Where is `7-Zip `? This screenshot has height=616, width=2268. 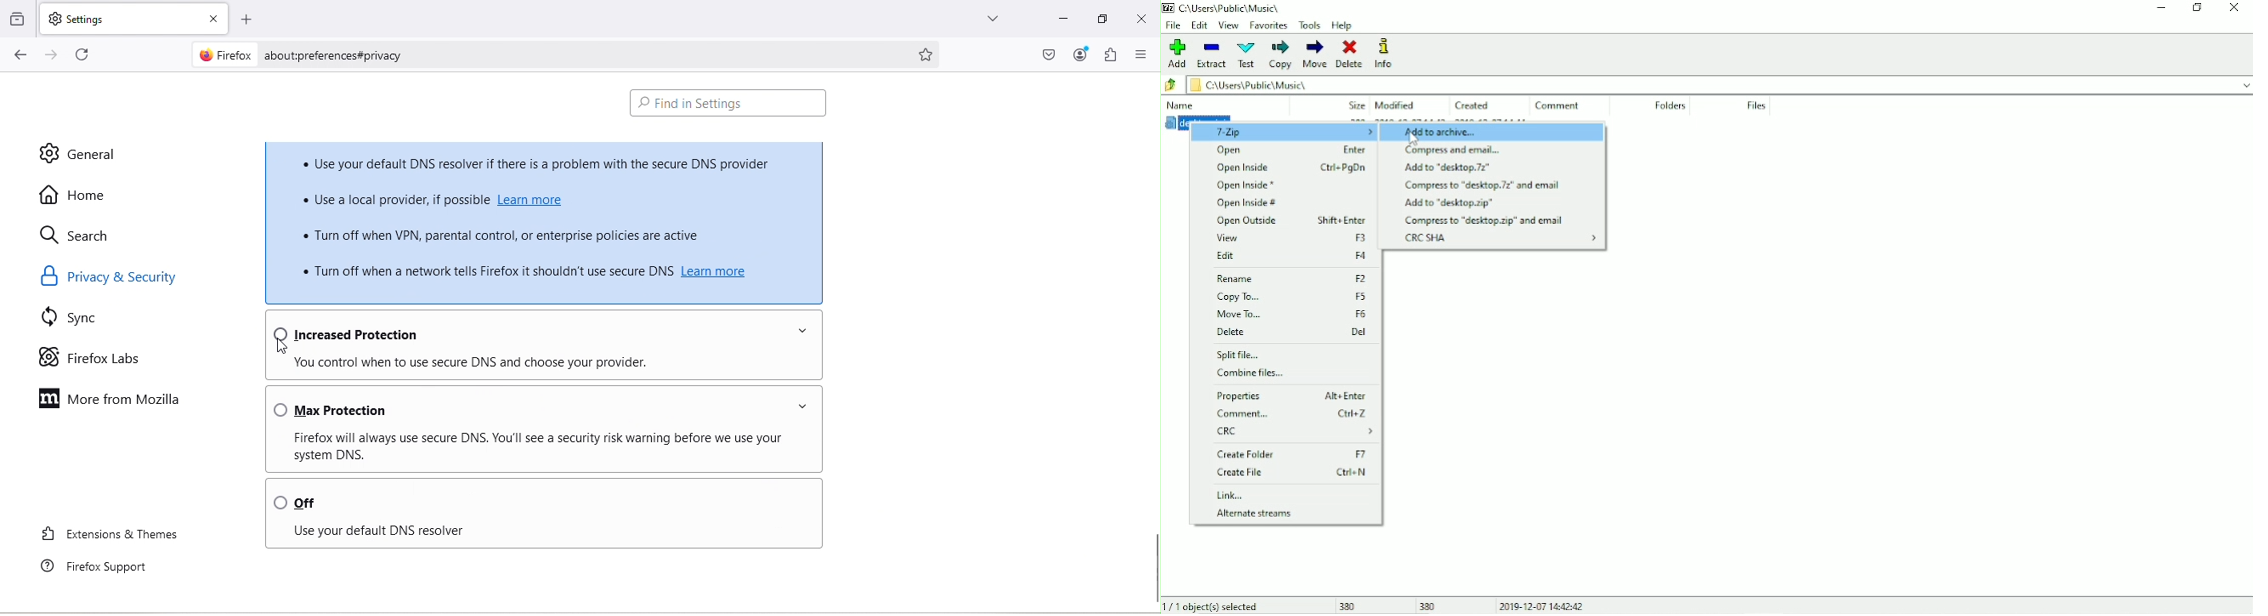
7-Zip  is located at coordinates (1283, 135).